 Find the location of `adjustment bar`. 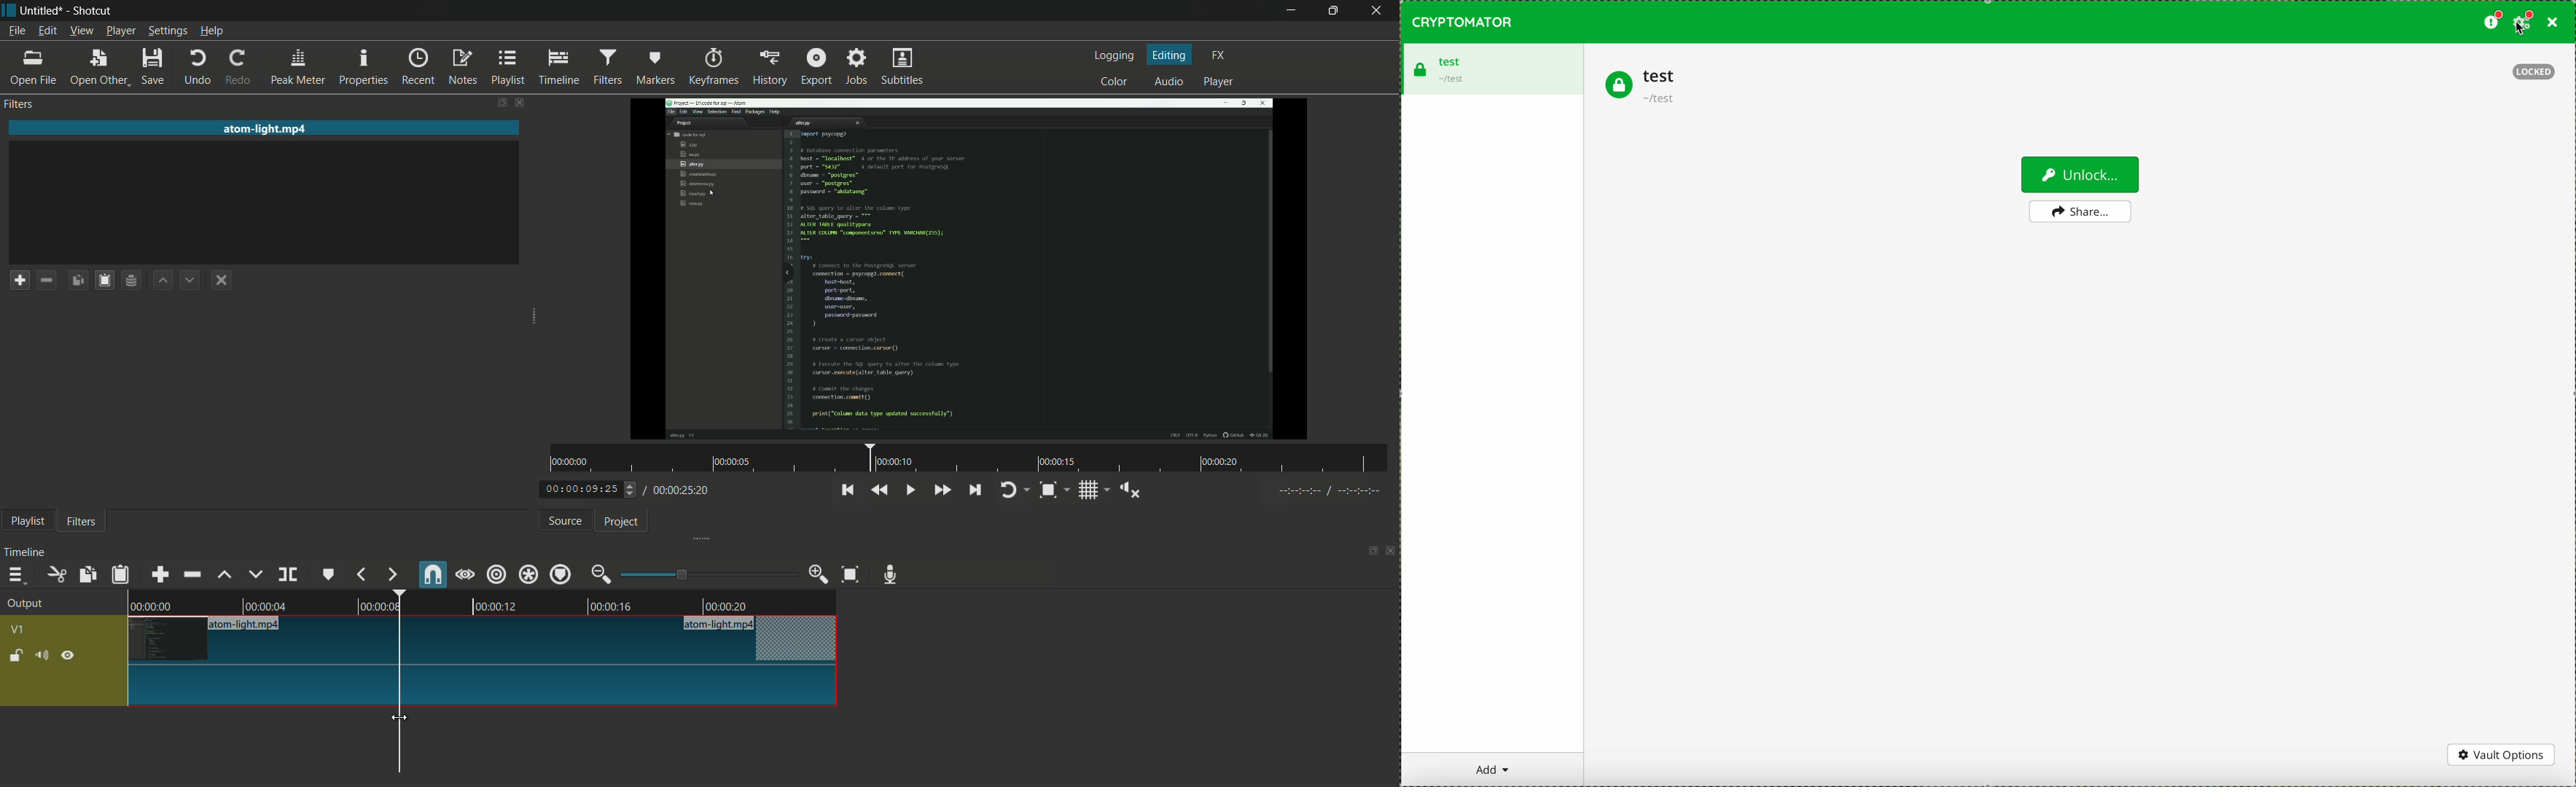

adjustment bar is located at coordinates (708, 574).